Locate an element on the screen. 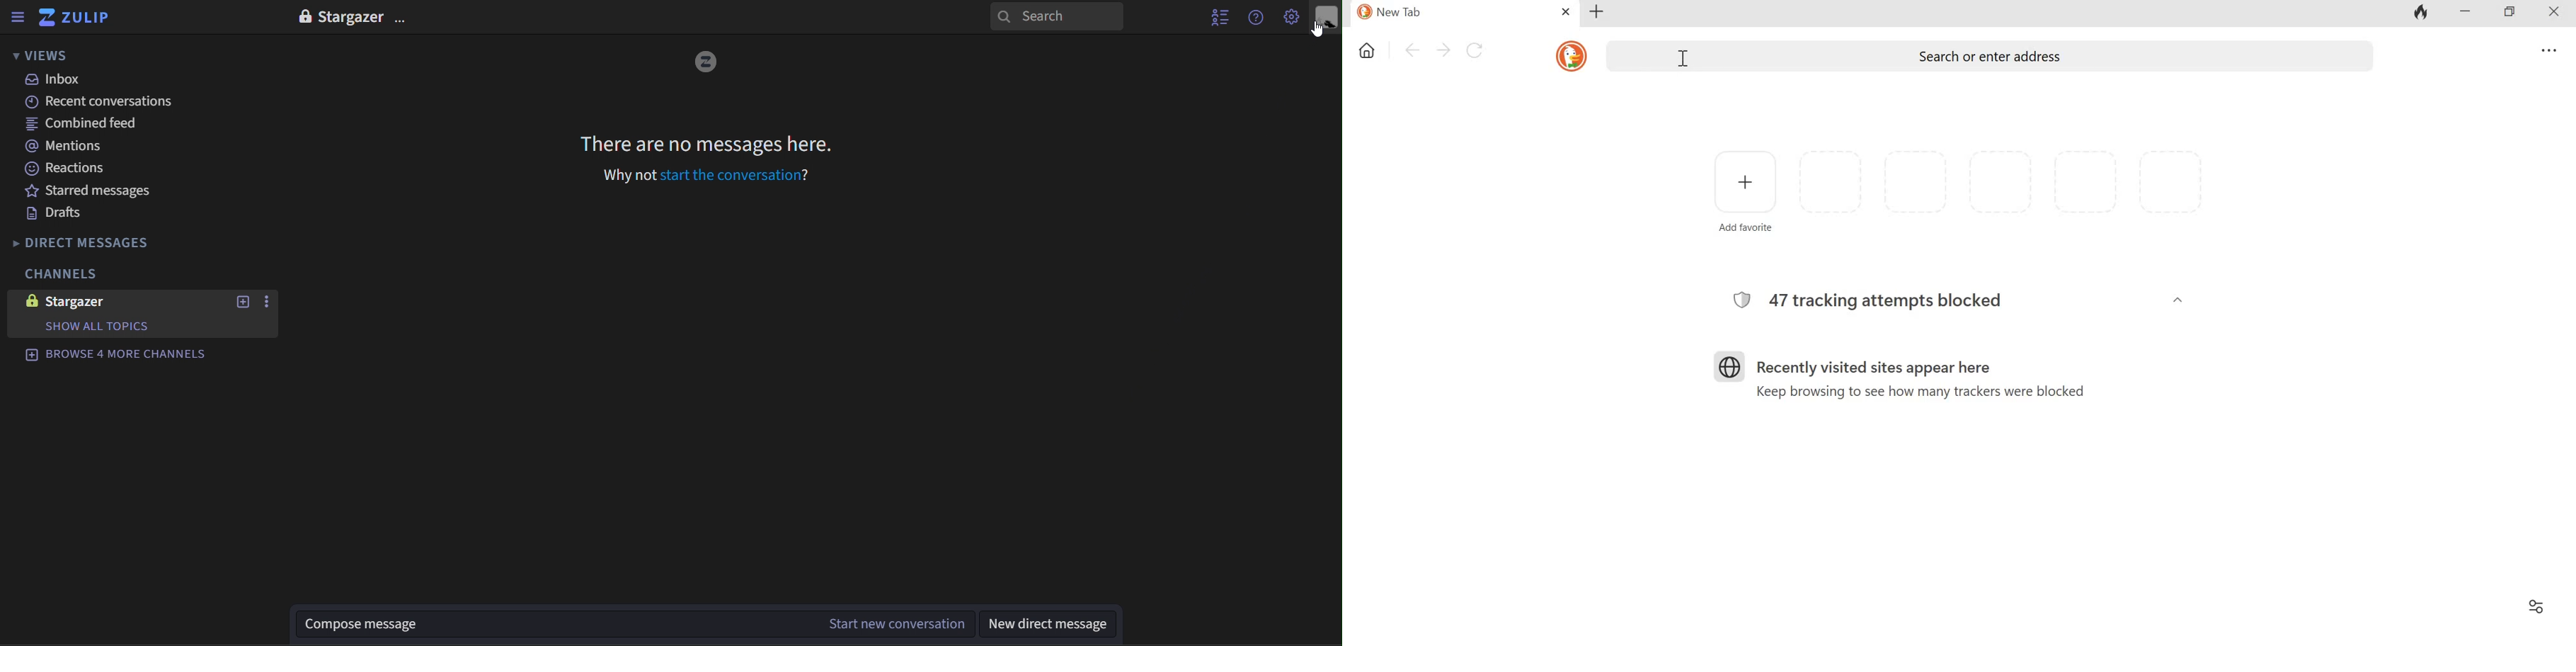 The height and width of the screenshot is (672, 2576). start new conversation is located at coordinates (893, 623).